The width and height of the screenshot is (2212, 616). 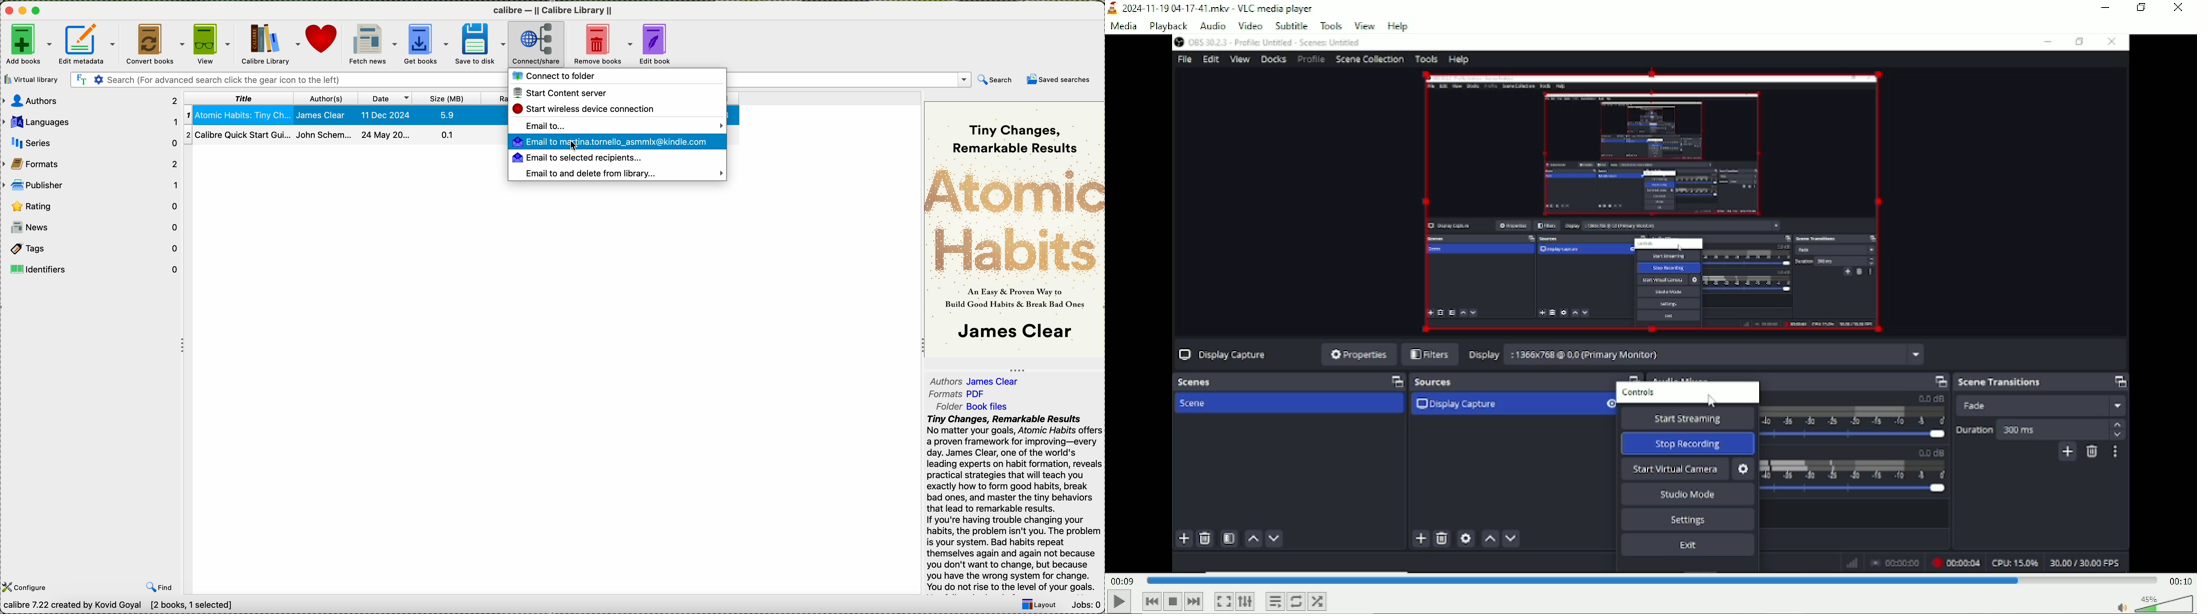 I want to click on calibre, so click(x=553, y=12).